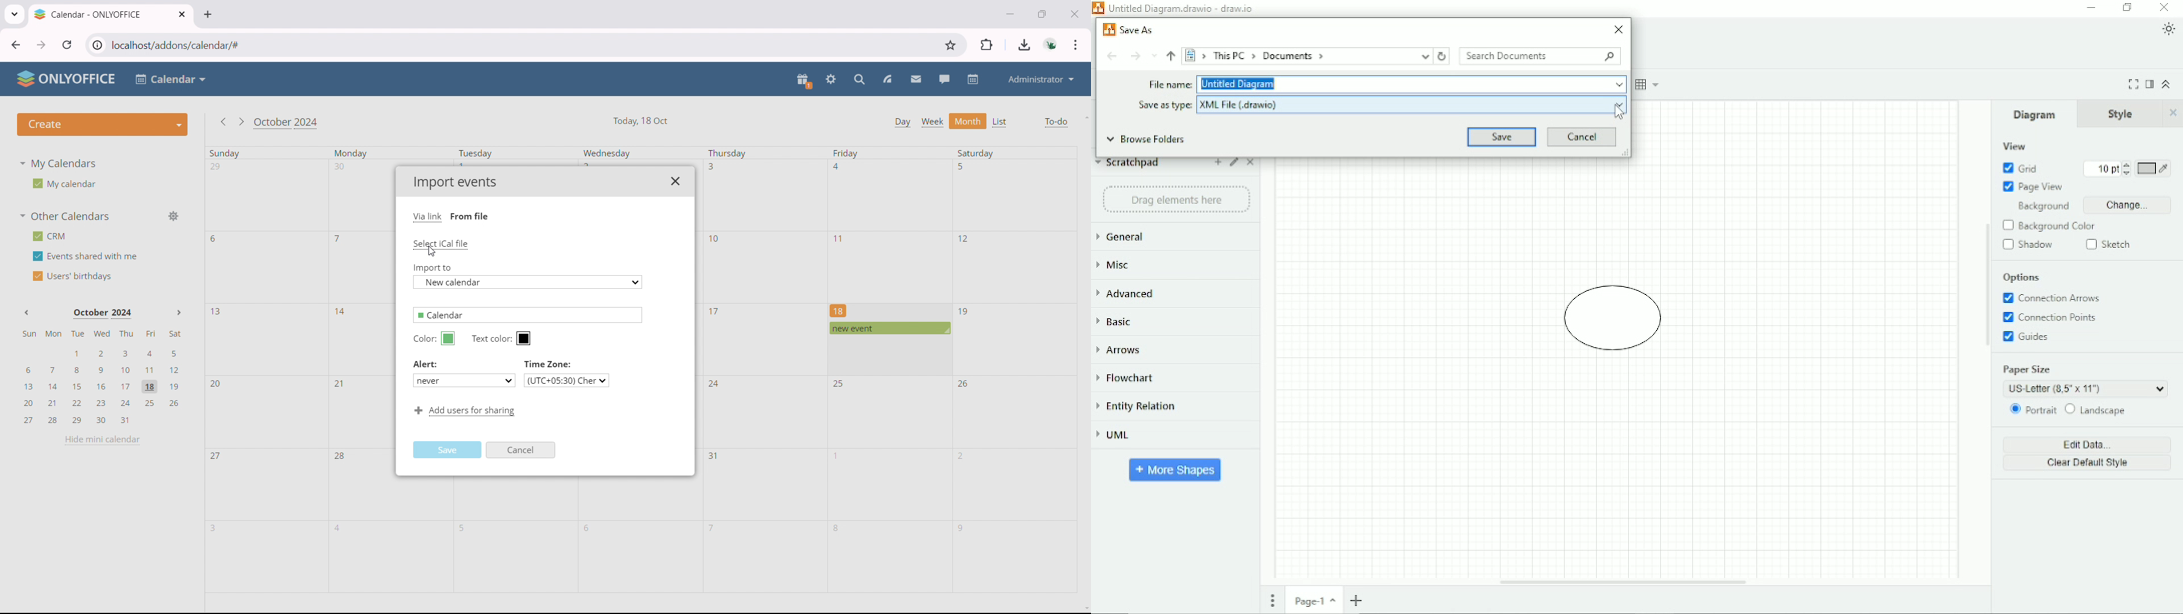 Image resolution: width=2184 pixels, height=616 pixels. I want to click on calendar, so click(974, 79).